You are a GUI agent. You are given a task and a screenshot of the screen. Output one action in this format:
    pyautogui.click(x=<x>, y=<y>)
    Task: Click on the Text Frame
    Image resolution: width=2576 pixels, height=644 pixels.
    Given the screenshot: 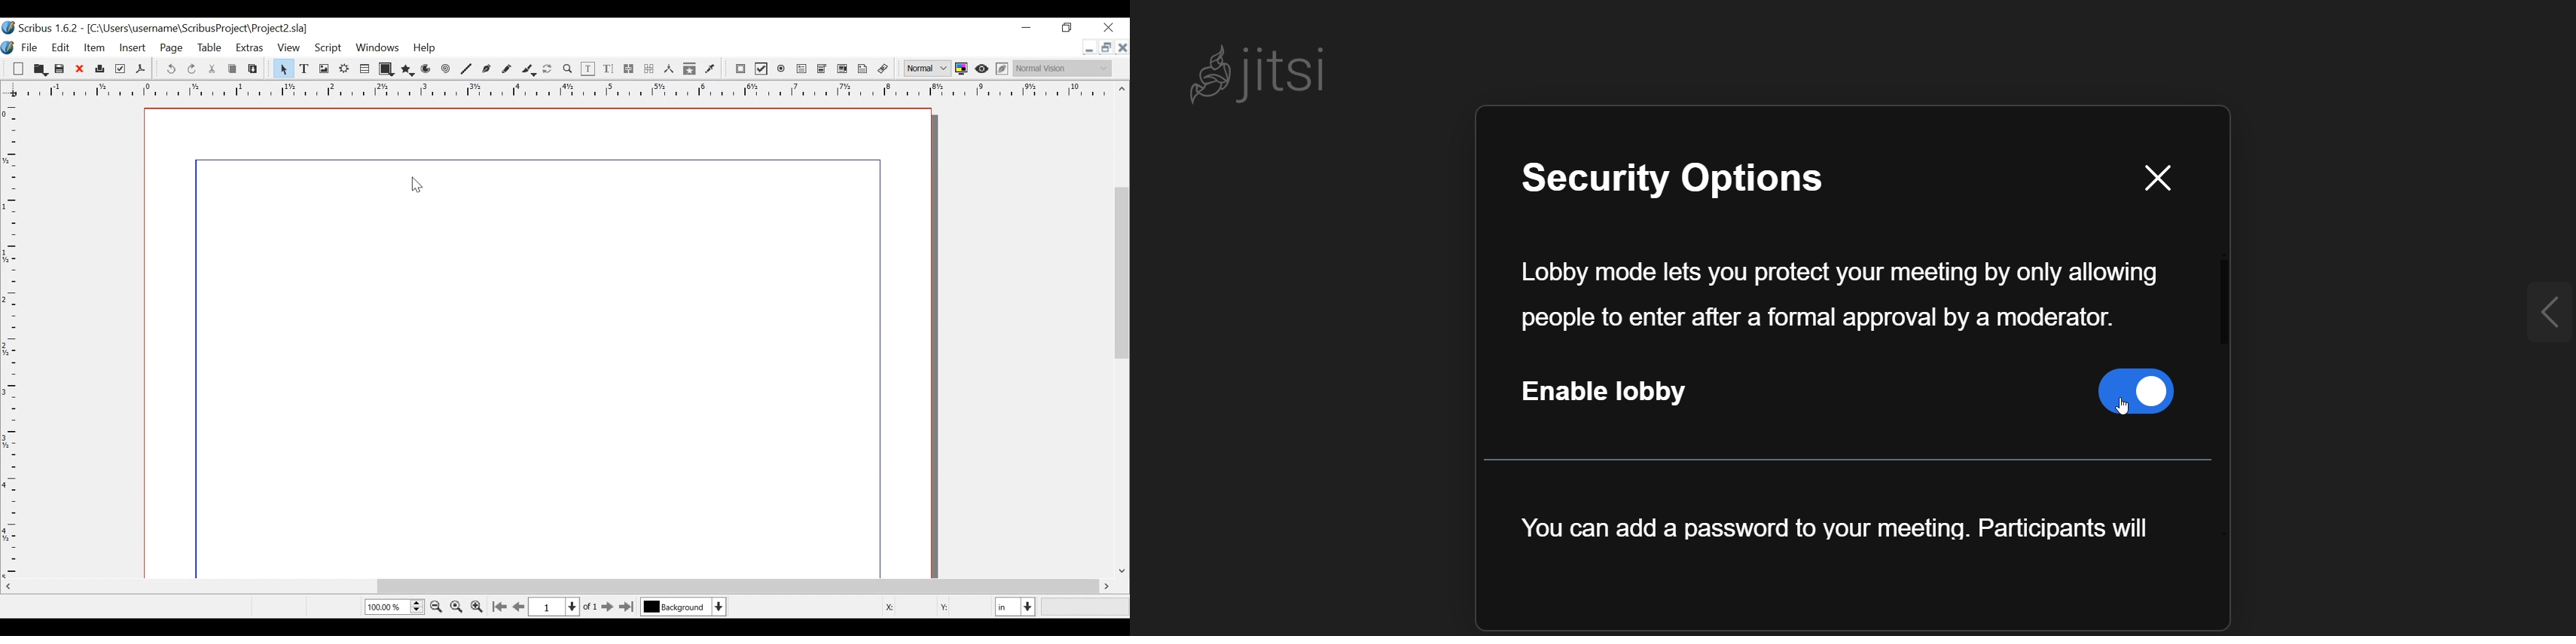 What is the action you would take?
    pyautogui.click(x=305, y=69)
    